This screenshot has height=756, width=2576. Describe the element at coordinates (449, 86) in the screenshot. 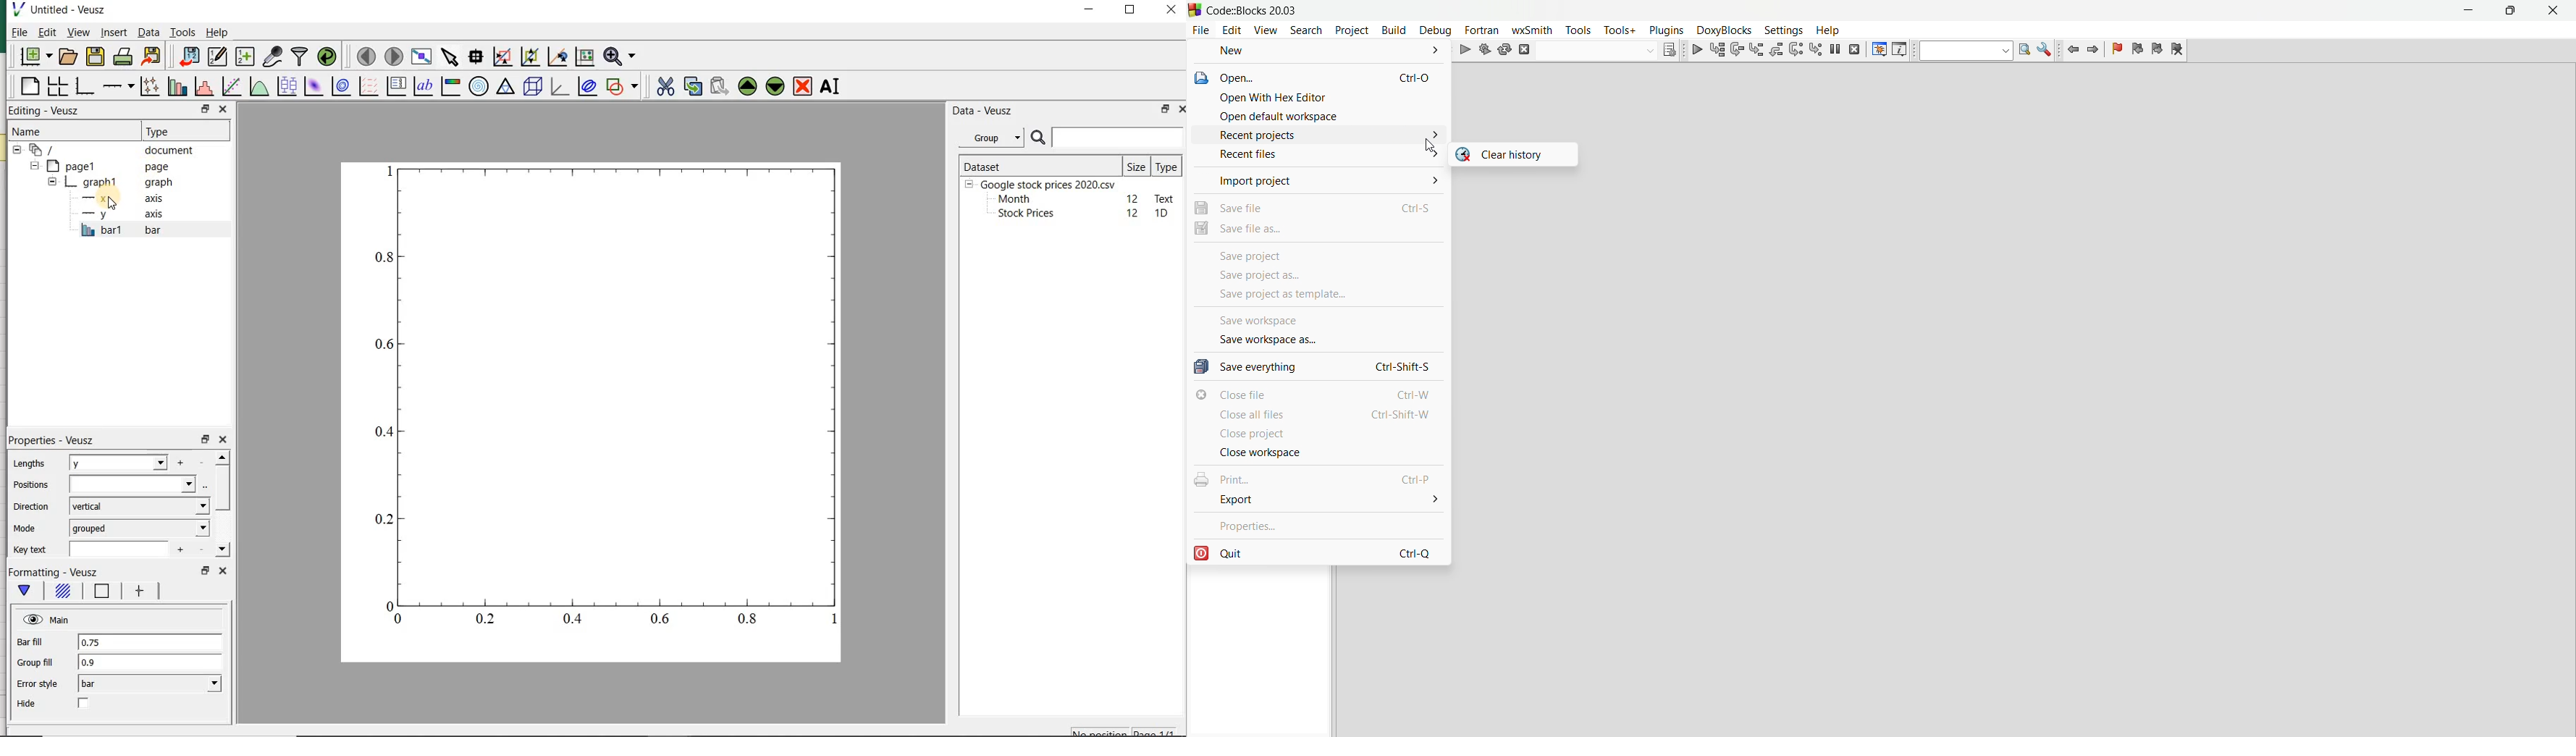

I see `image color bar` at that location.